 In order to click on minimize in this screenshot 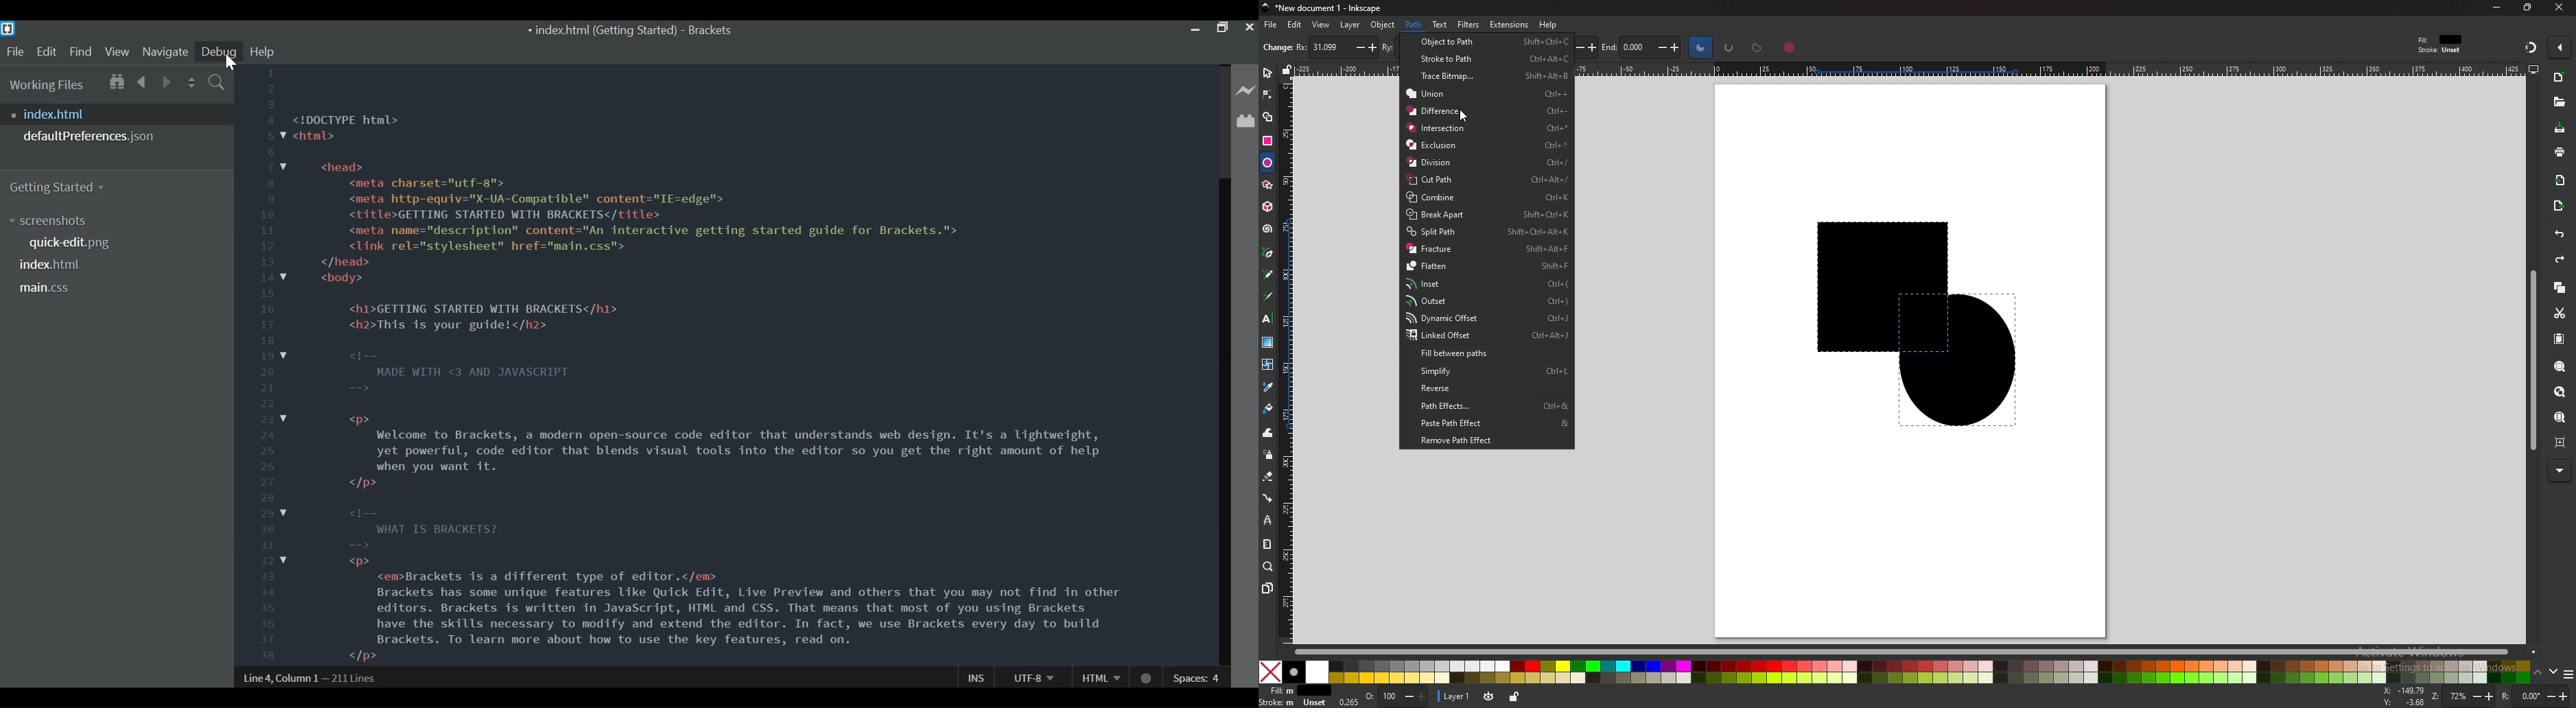, I will do `click(2498, 7)`.